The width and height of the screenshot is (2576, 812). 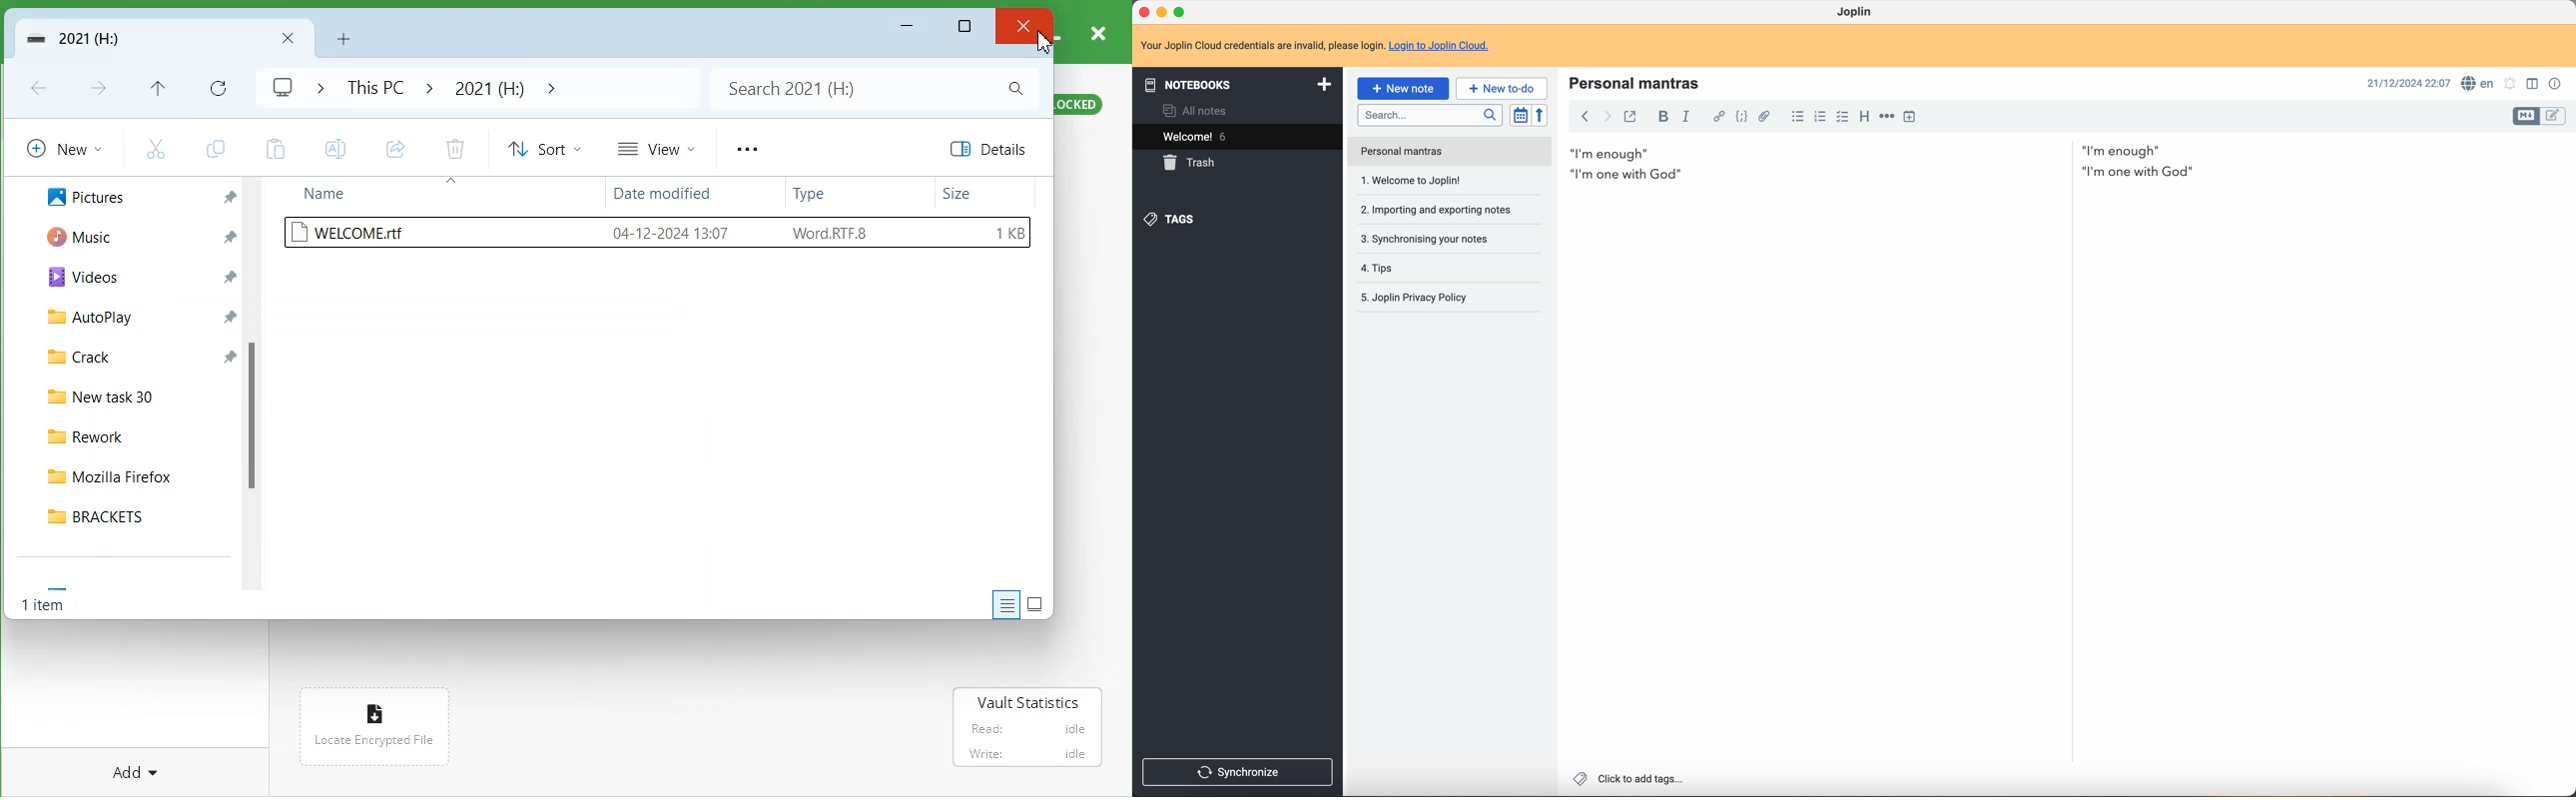 What do you see at coordinates (84, 278) in the screenshot?
I see `Videos` at bounding box center [84, 278].